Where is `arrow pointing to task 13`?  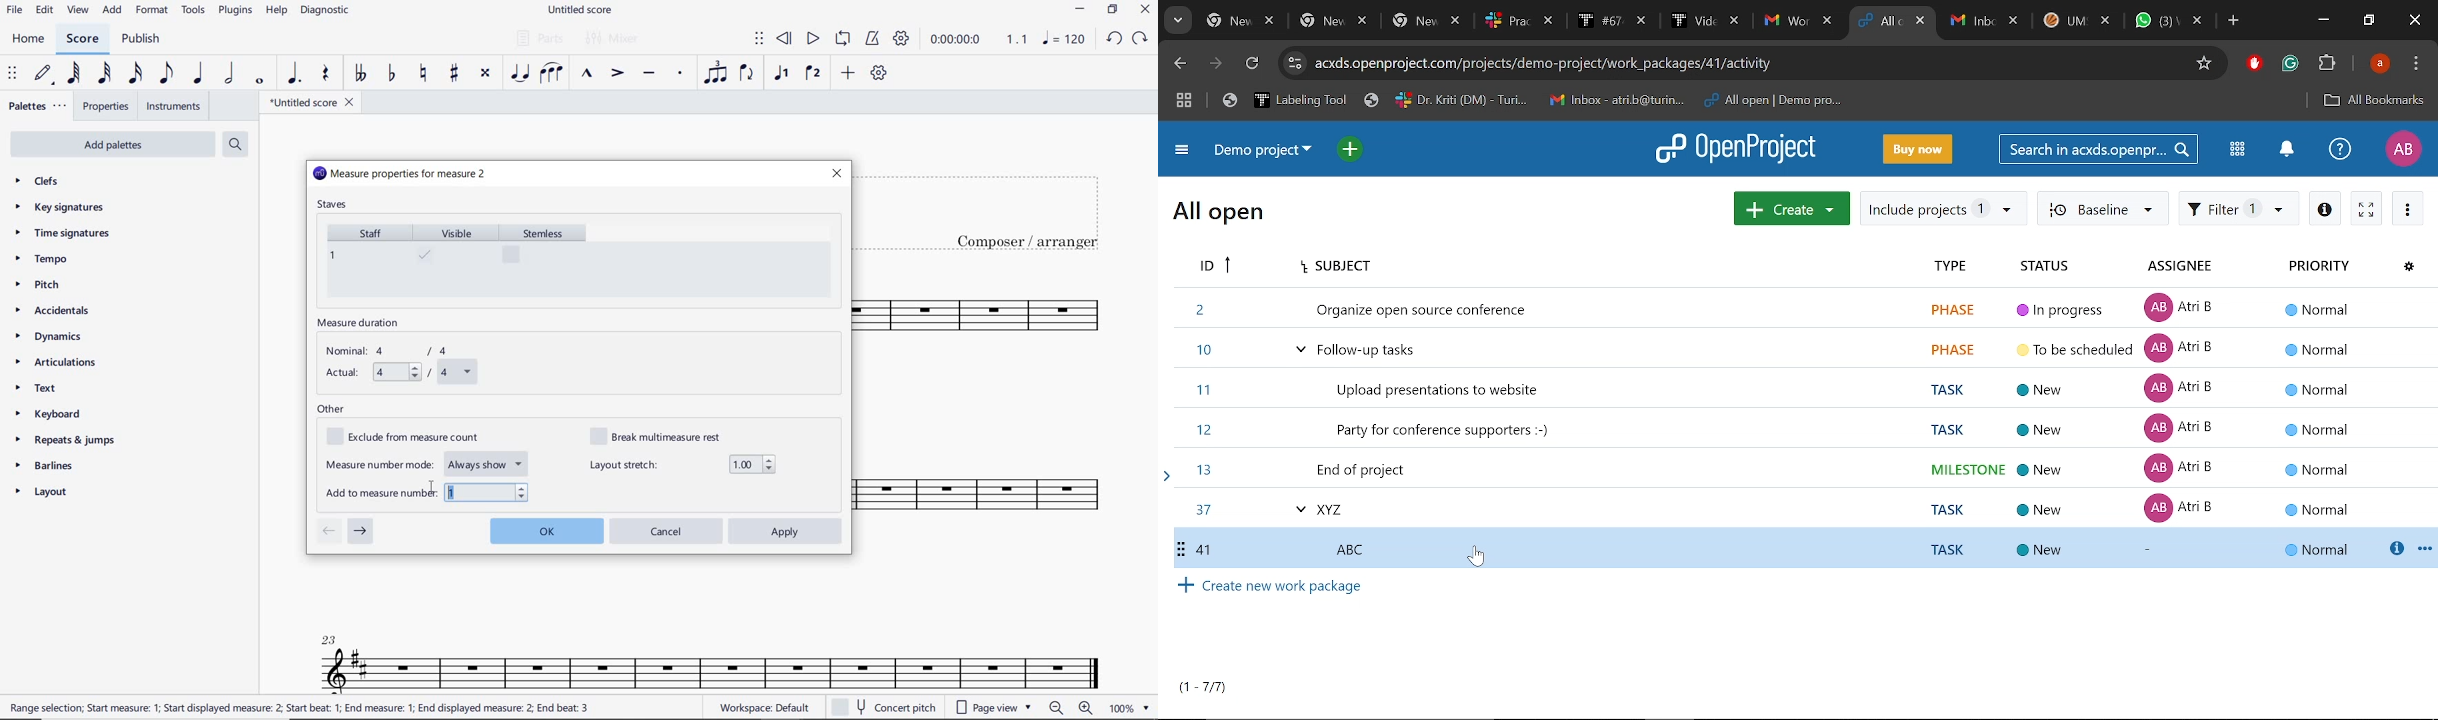
arrow pointing to task 13 is located at coordinates (1172, 480).